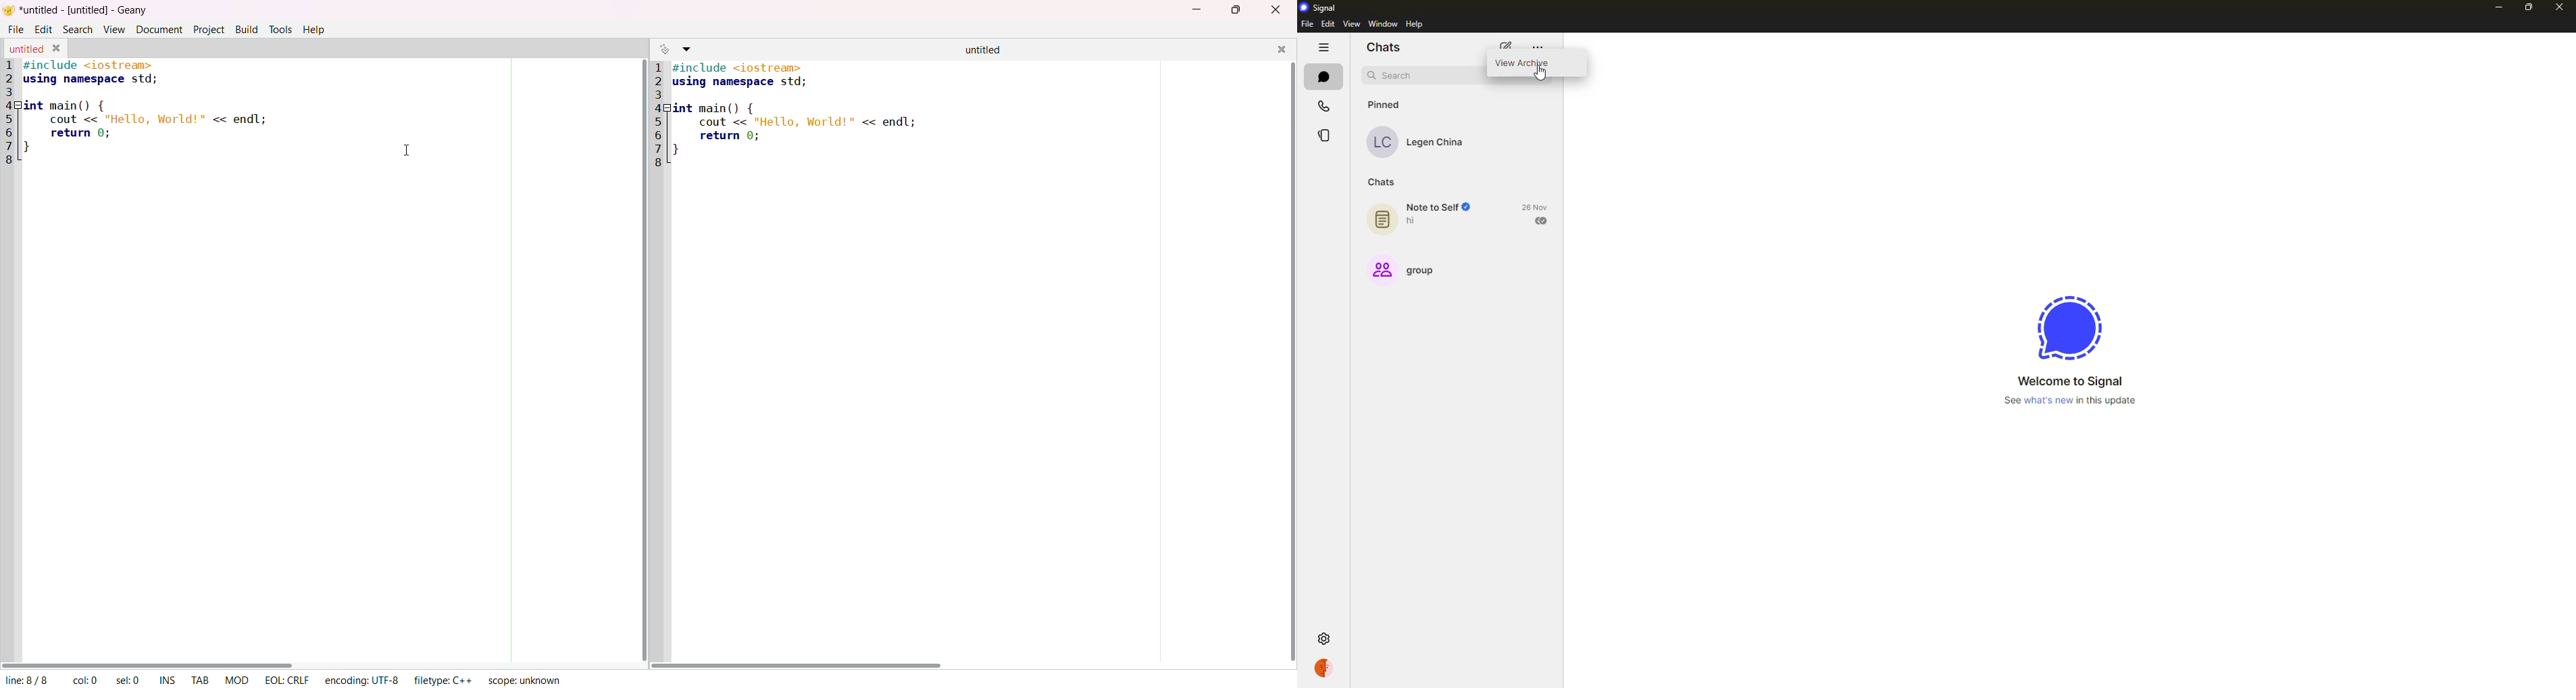 Image resolution: width=2576 pixels, height=700 pixels. What do you see at coordinates (1429, 215) in the screenshot?
I see `note to self` at bounding box center [1429, 215].